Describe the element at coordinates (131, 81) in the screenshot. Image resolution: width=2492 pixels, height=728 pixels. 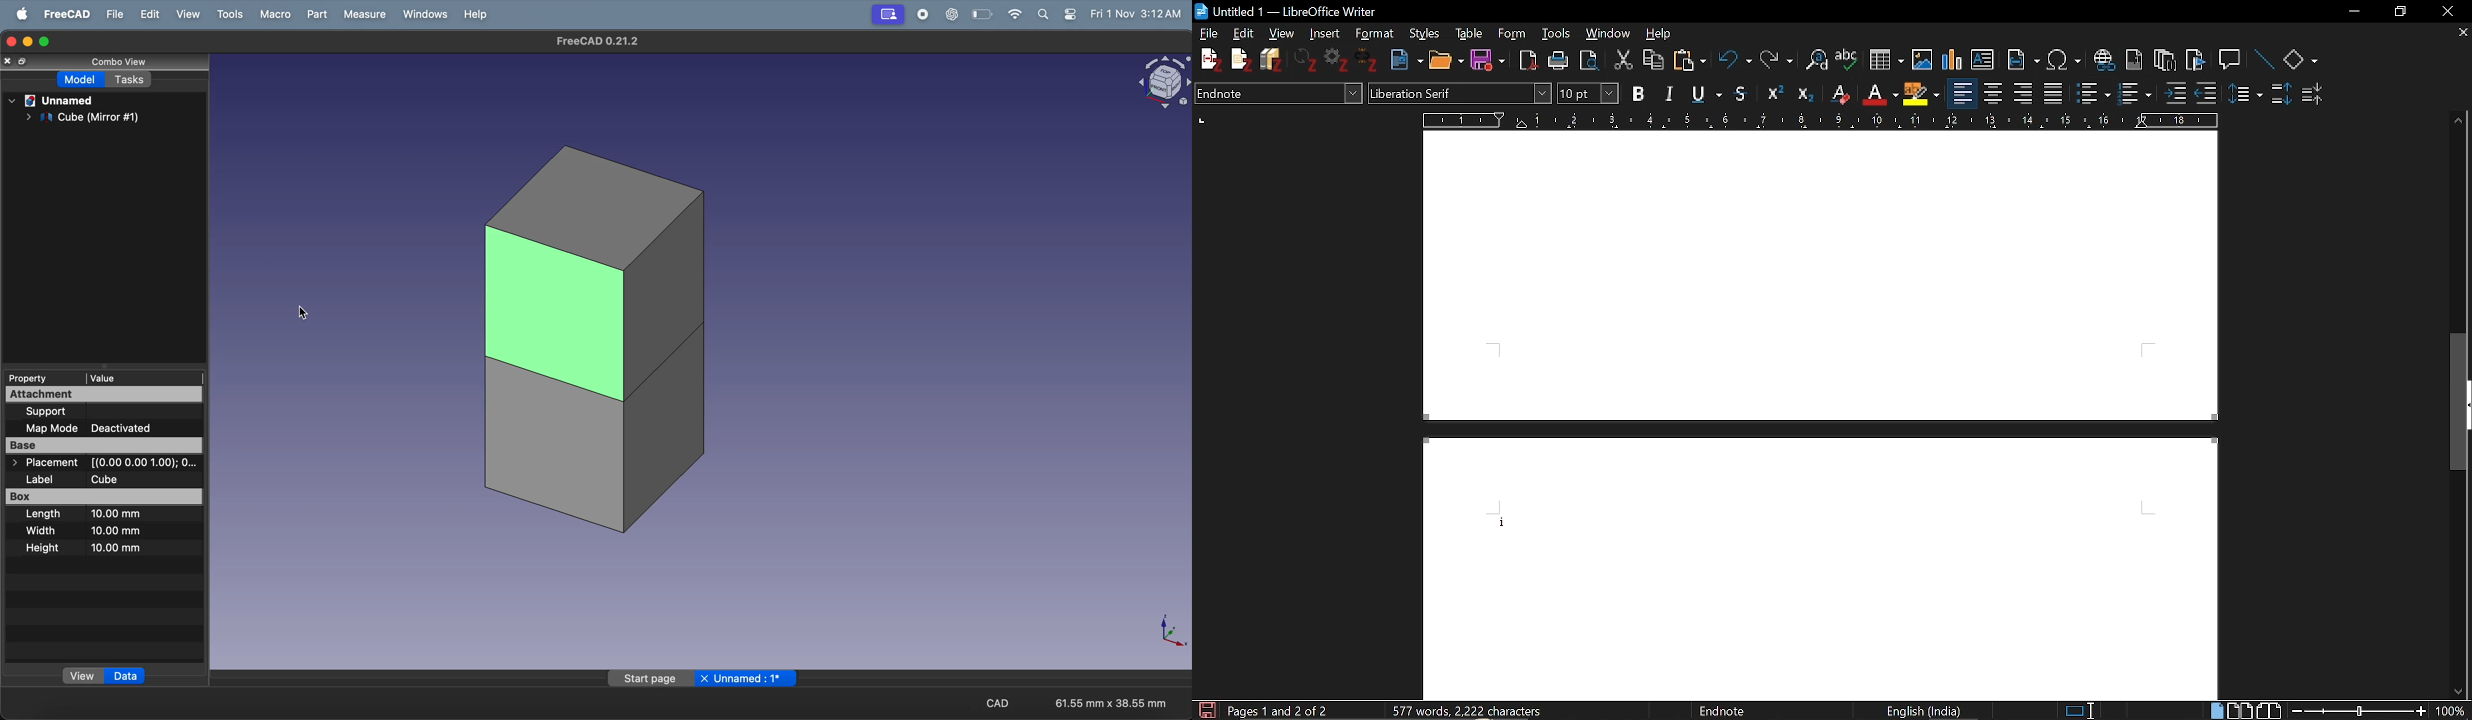
I see `tasks` at that location.